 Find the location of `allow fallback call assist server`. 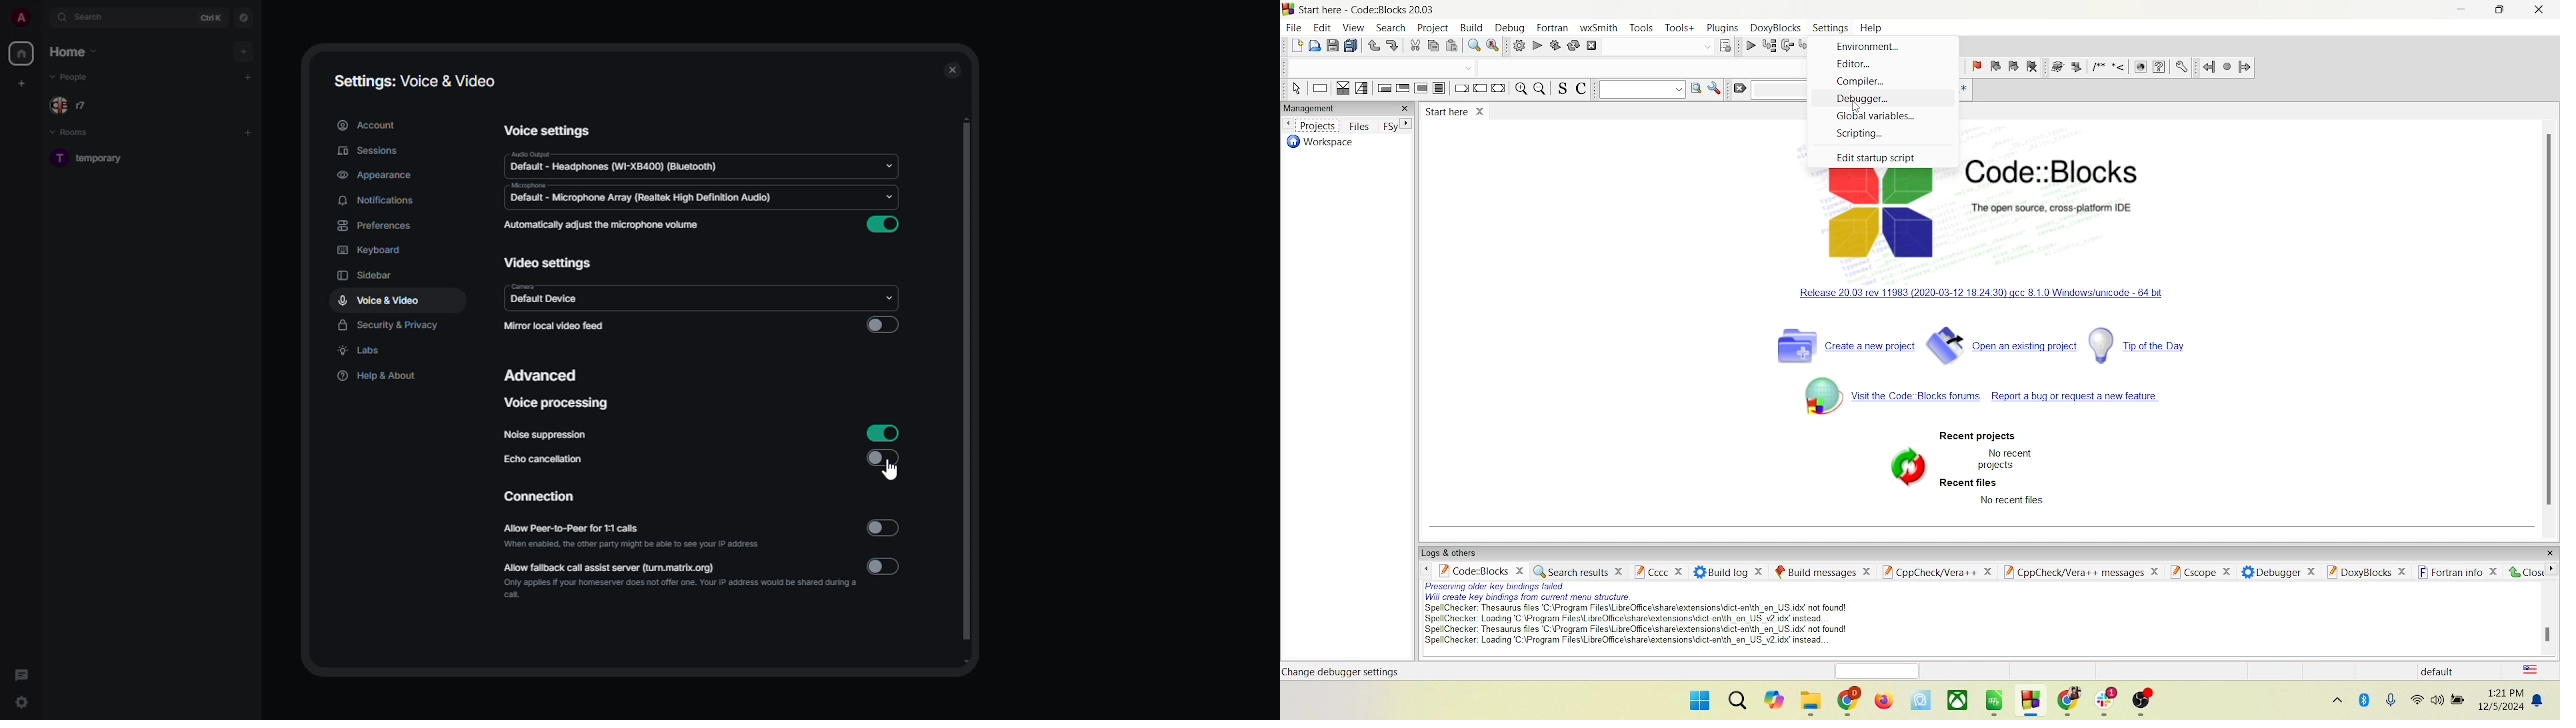

allow fallback call assist server is located at coordinates (682, 579).